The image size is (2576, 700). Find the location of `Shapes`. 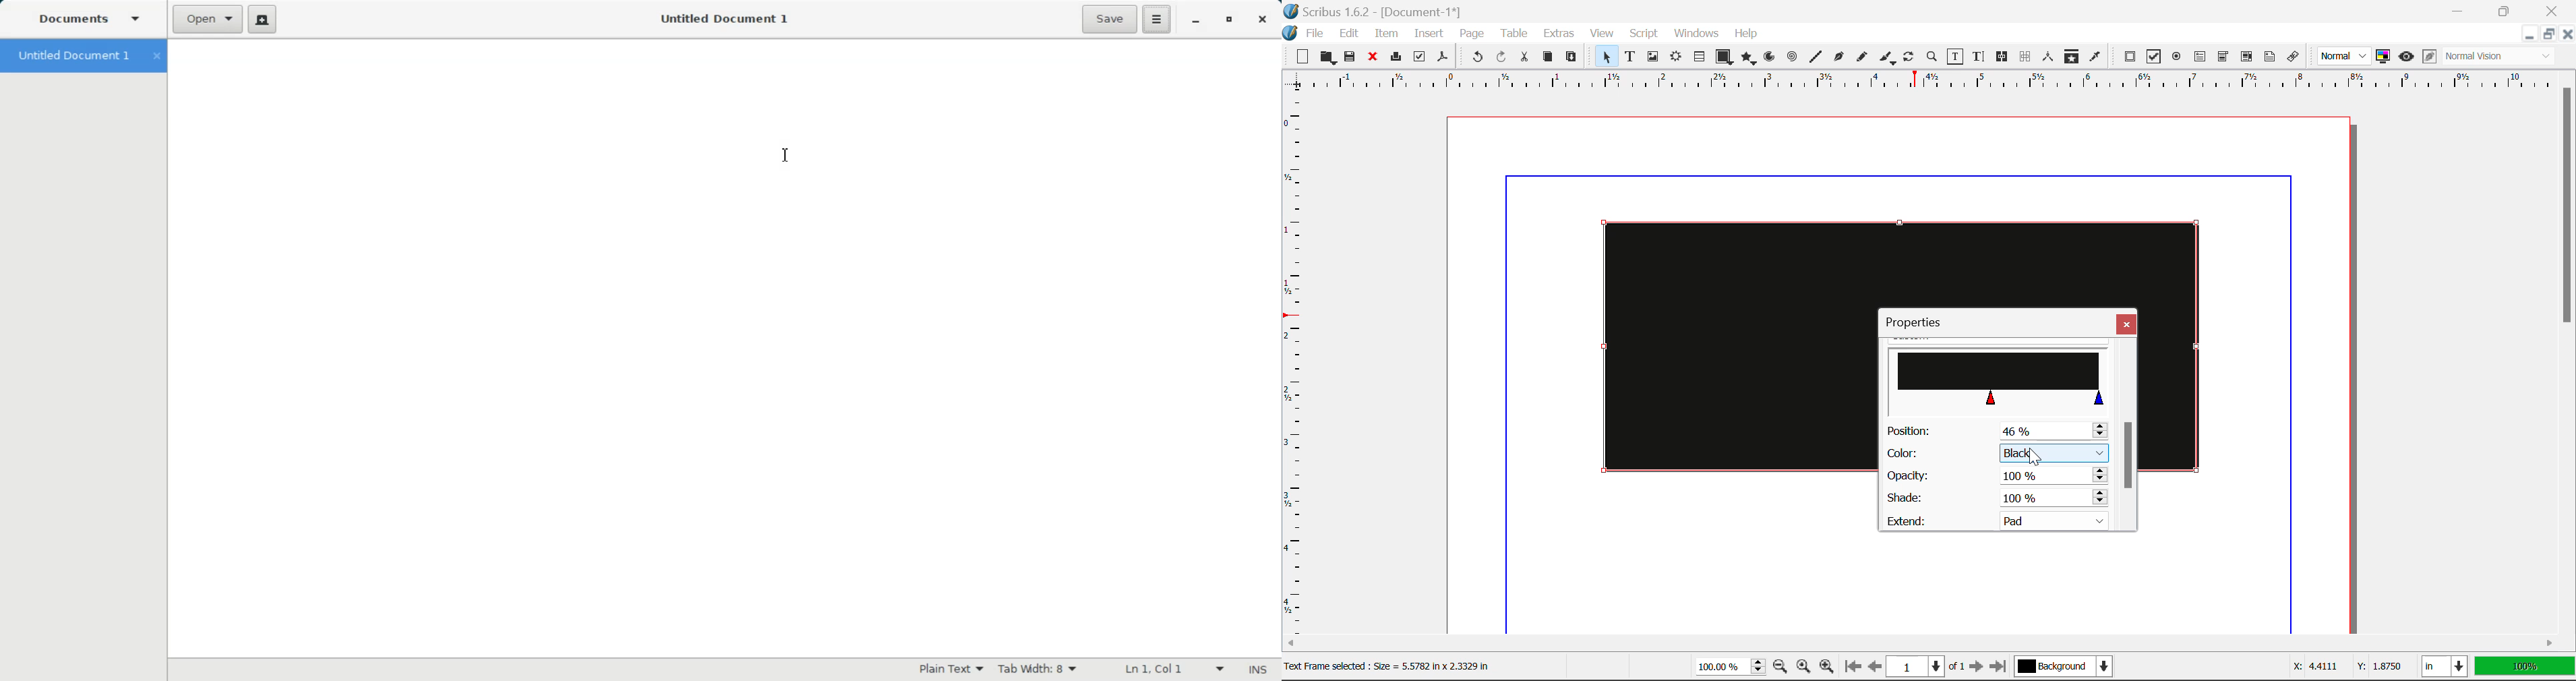

Shapes is located at coordinates (1724, 58).